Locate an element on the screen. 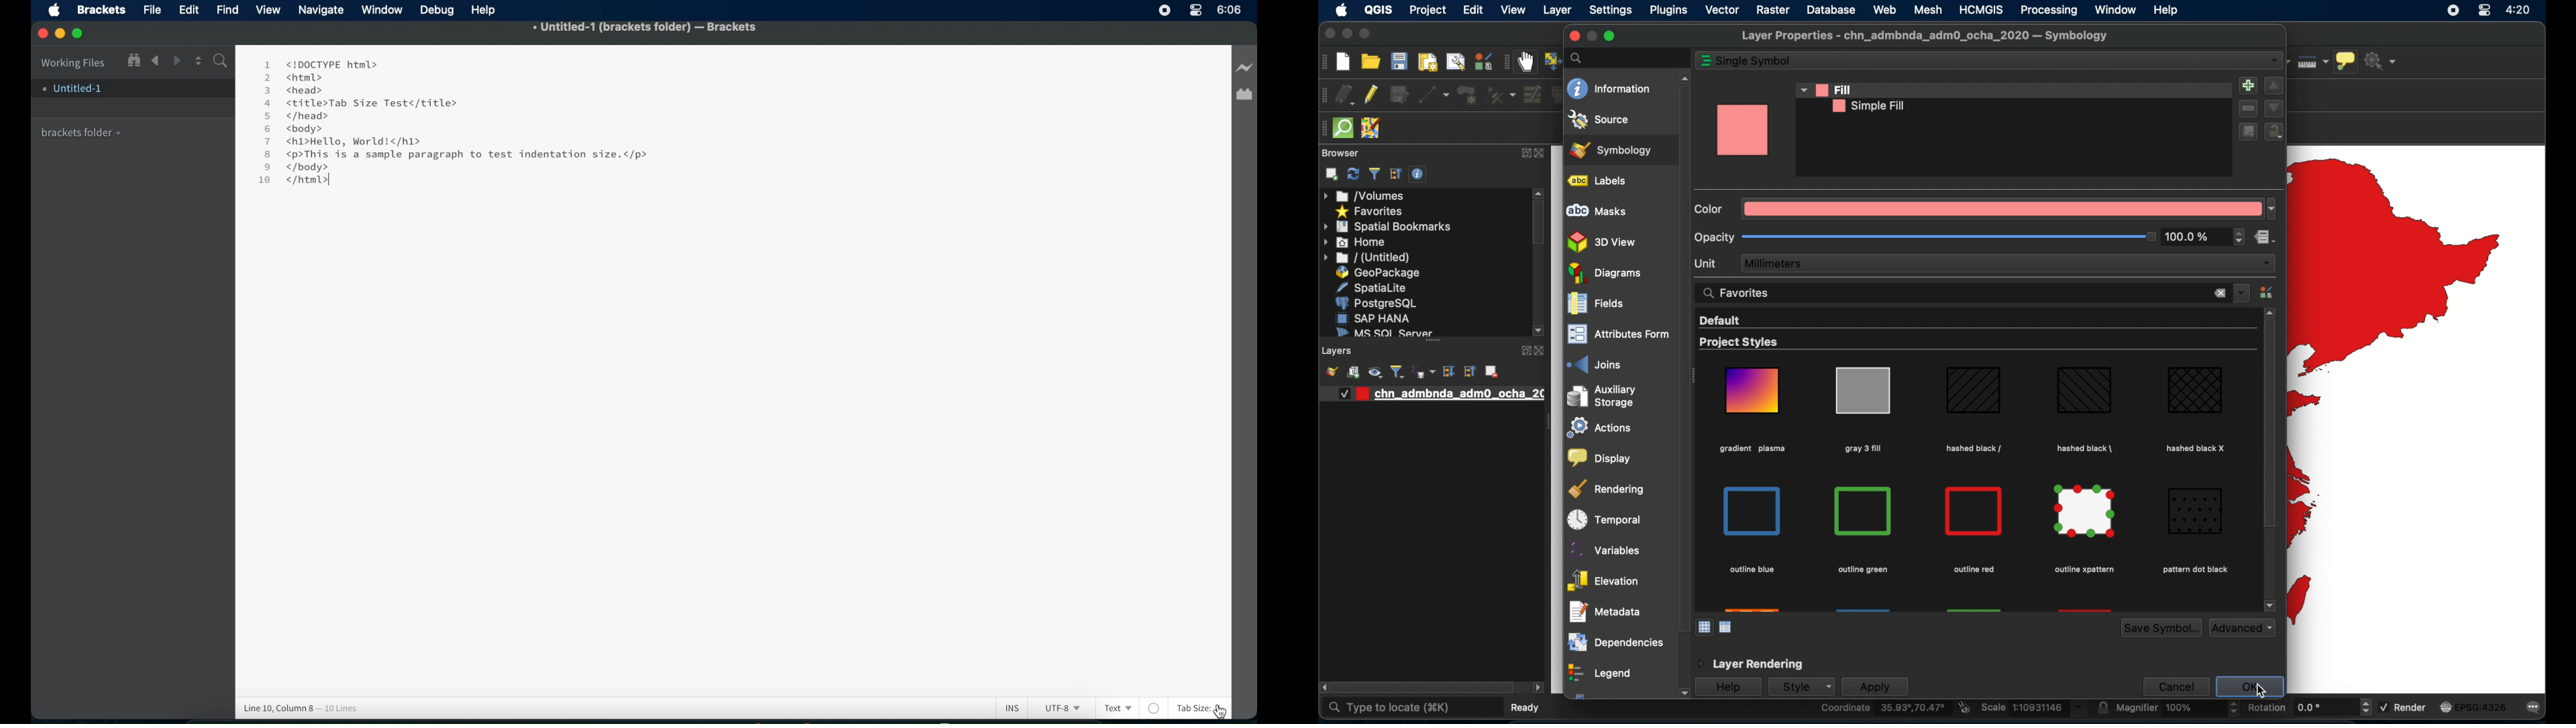 This screenshot has width=2576, height=728. Gradient preview  is located at coordinates (2084, 391).